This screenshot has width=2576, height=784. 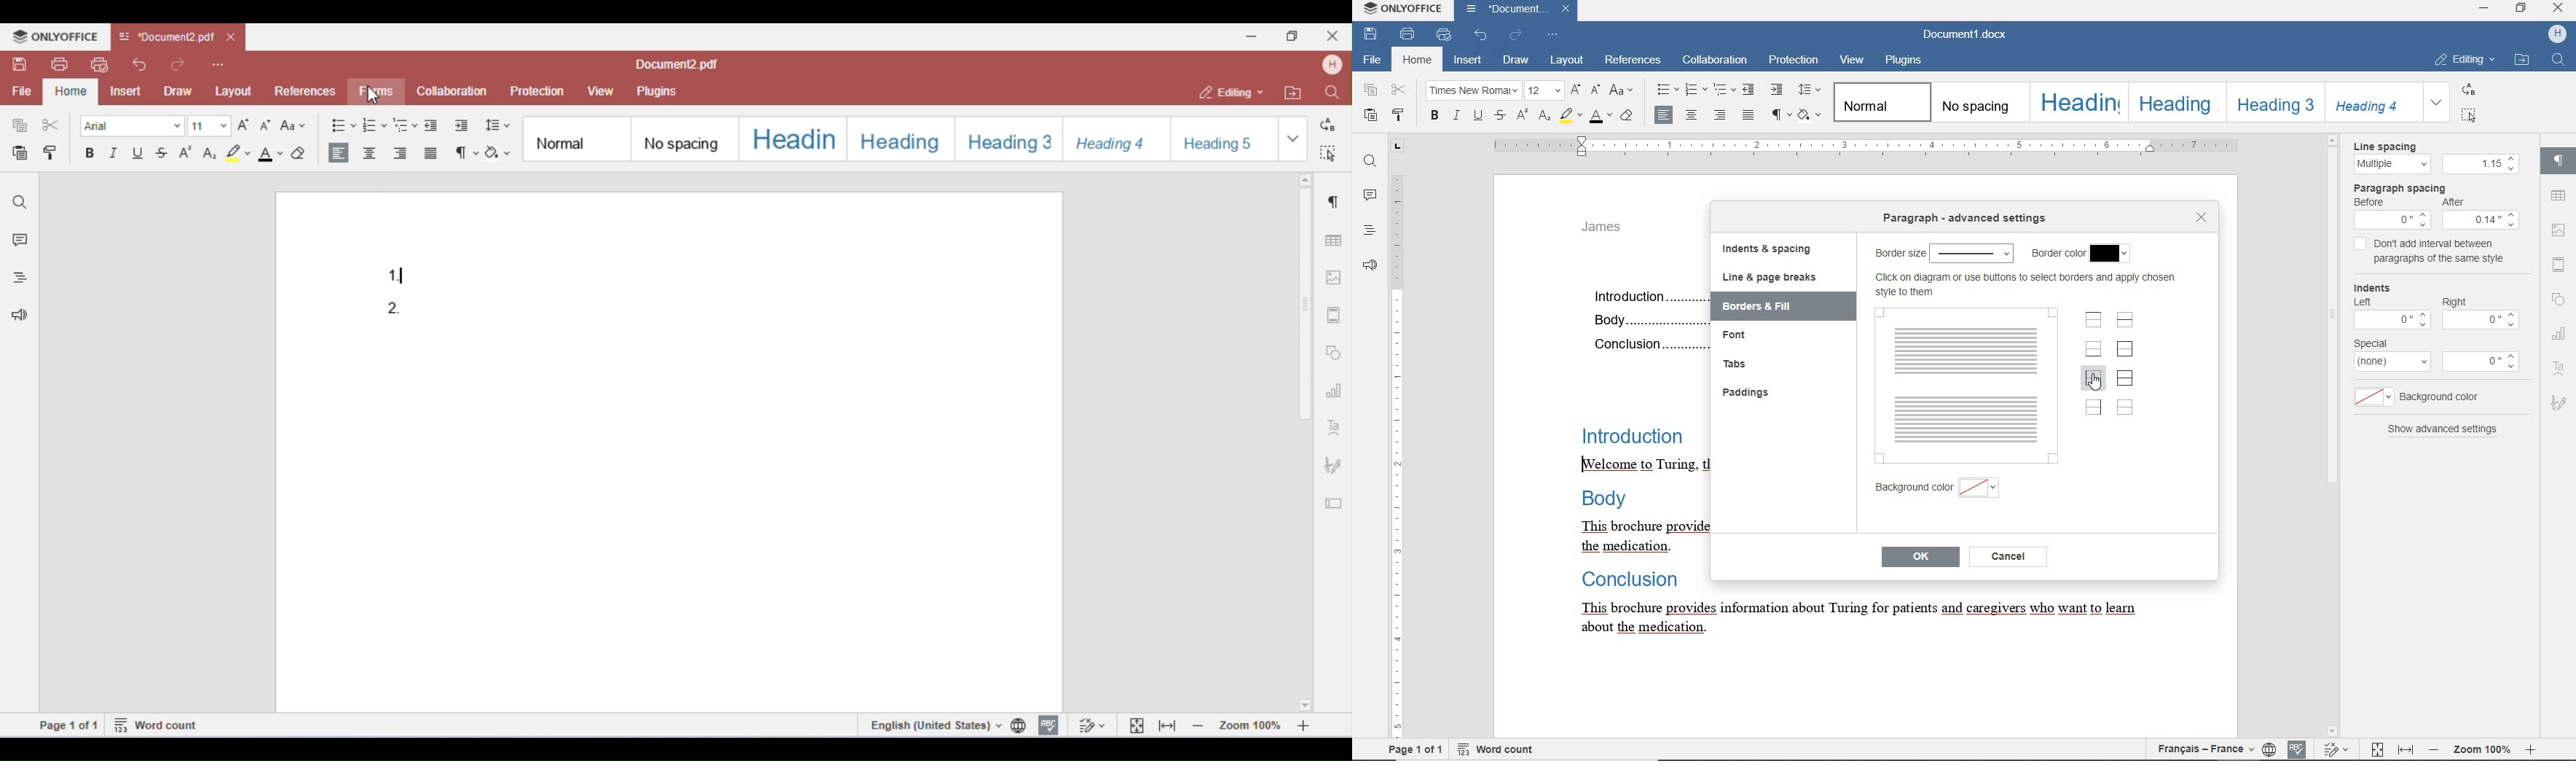 What do you see at coordinates (2371, 203) in the screenshot?
I see `before` at bounding box center [2371, 203].